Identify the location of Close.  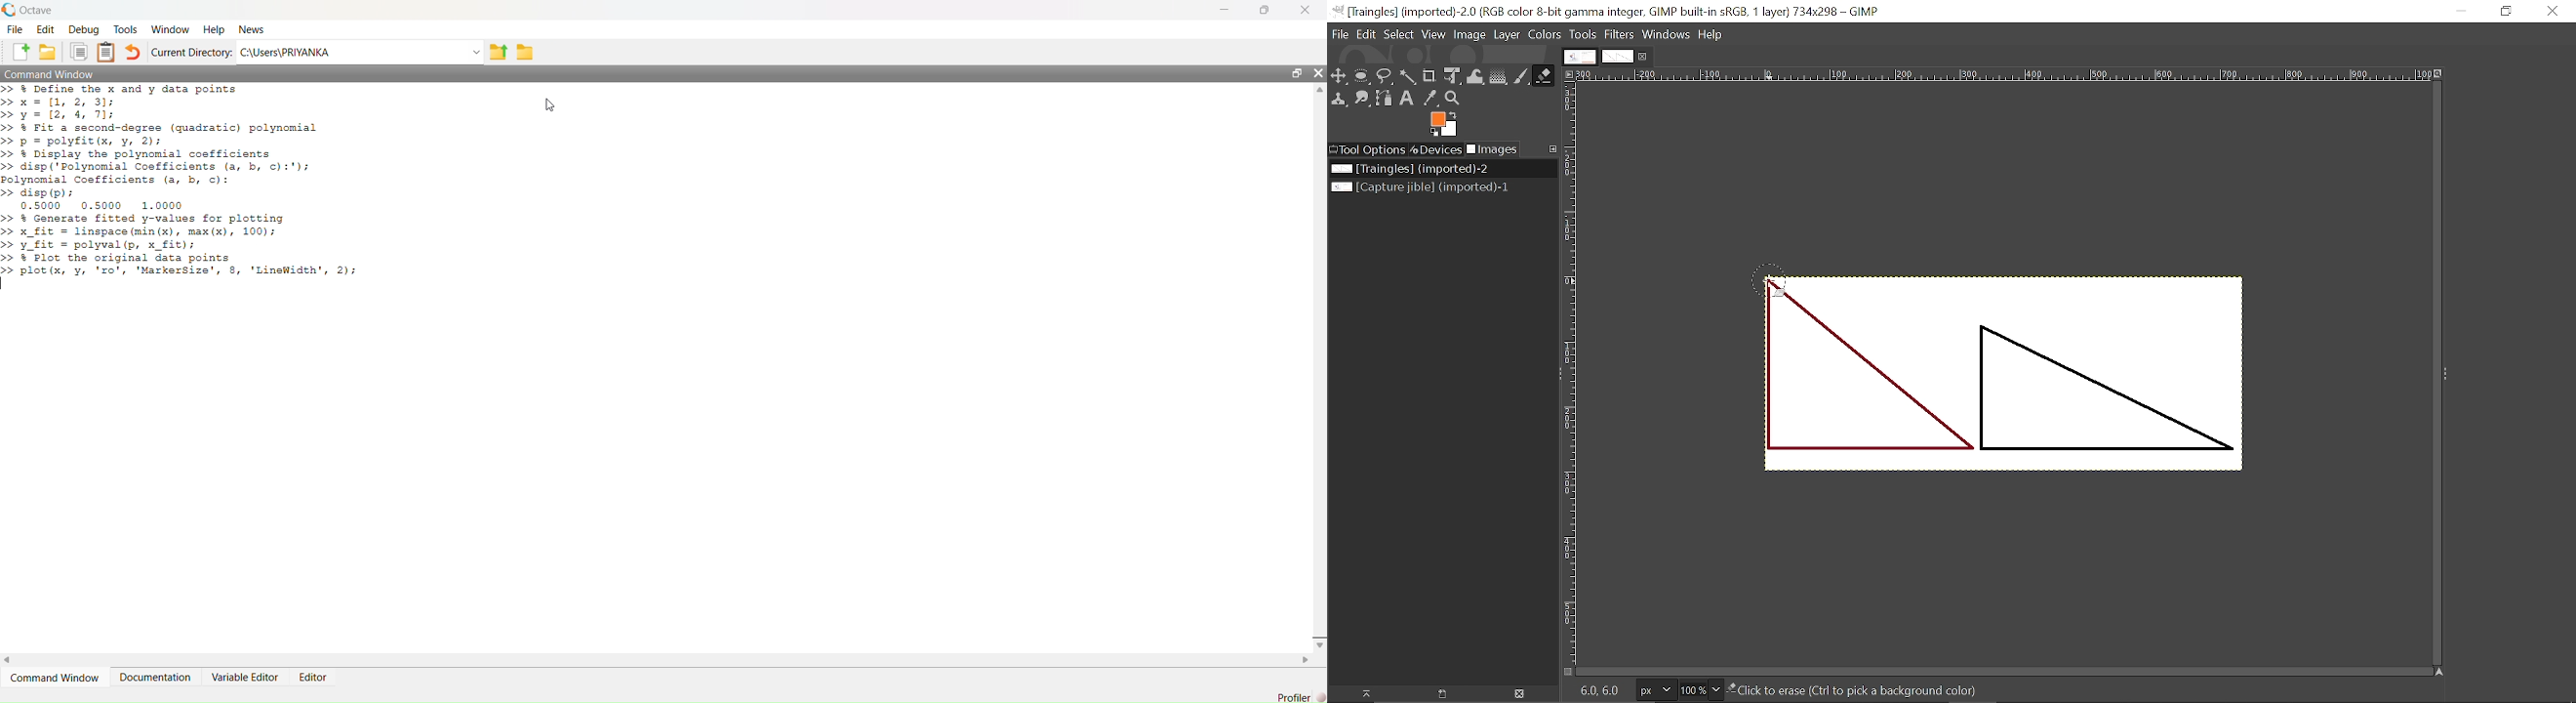
(1319, 72).